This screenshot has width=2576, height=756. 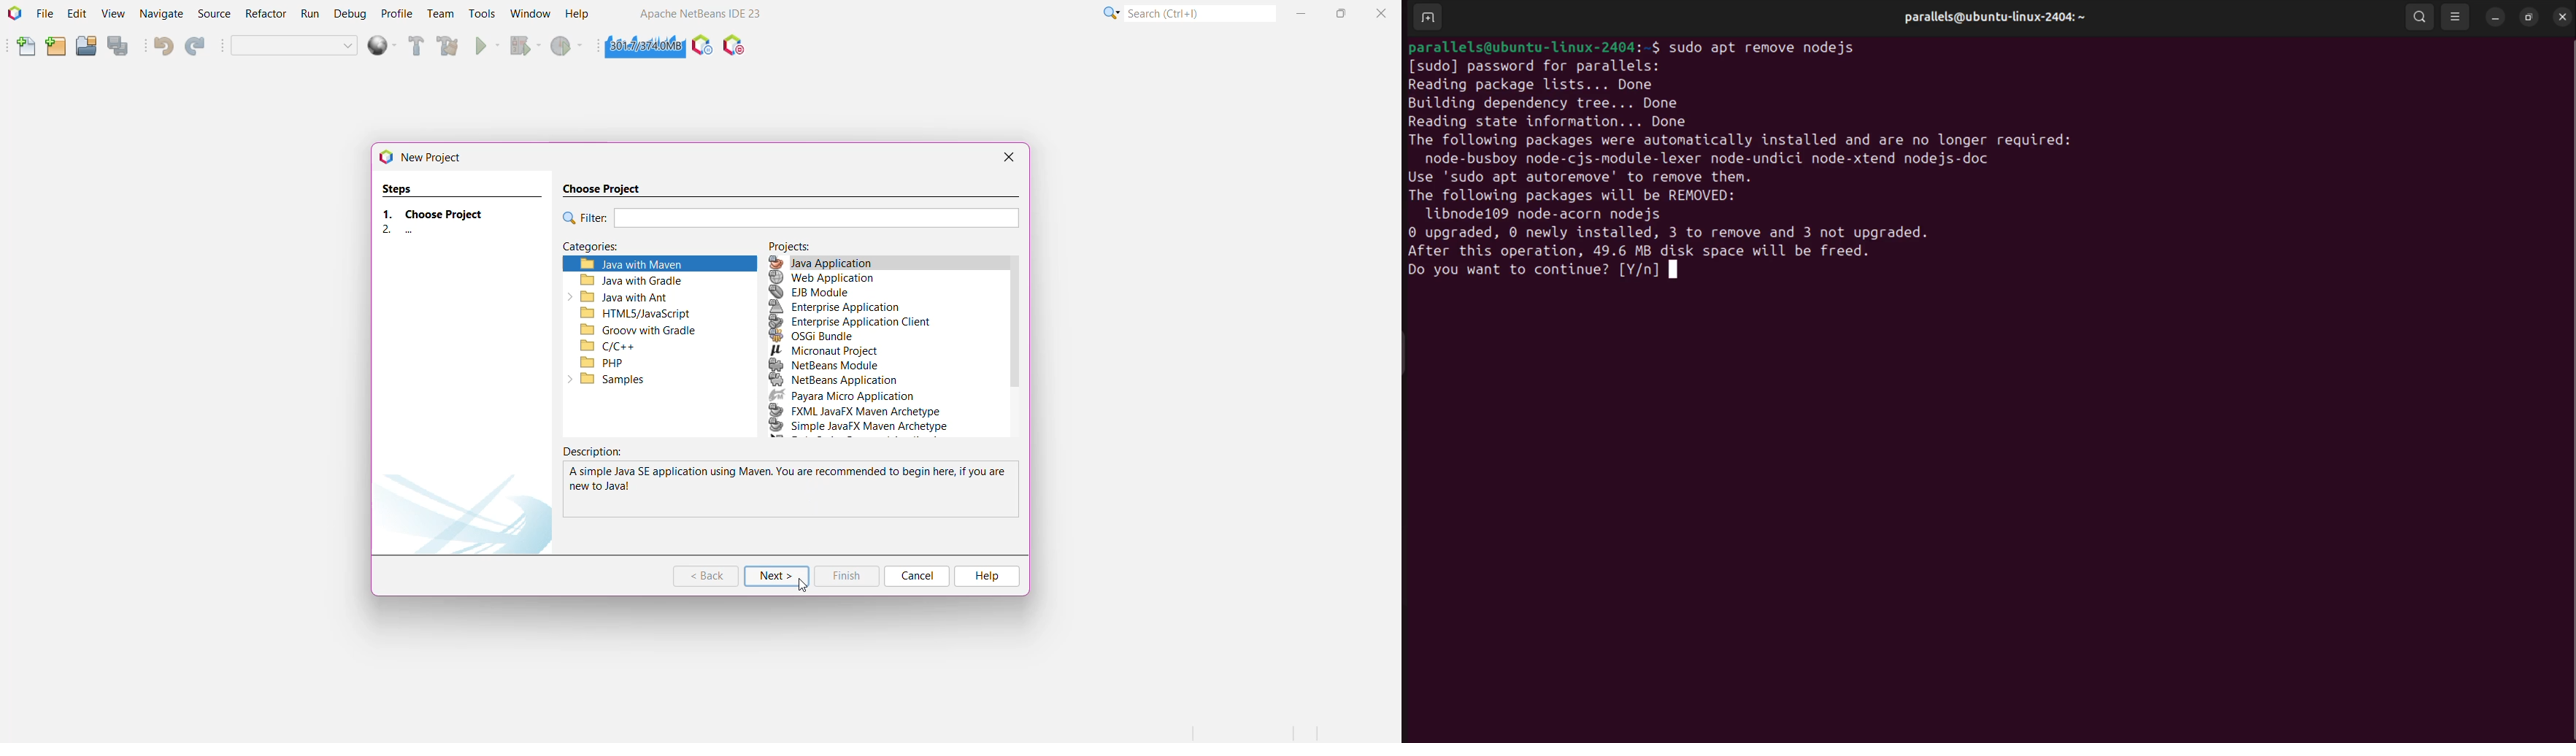 I want to click on Save All, so click(x=120, y=47).